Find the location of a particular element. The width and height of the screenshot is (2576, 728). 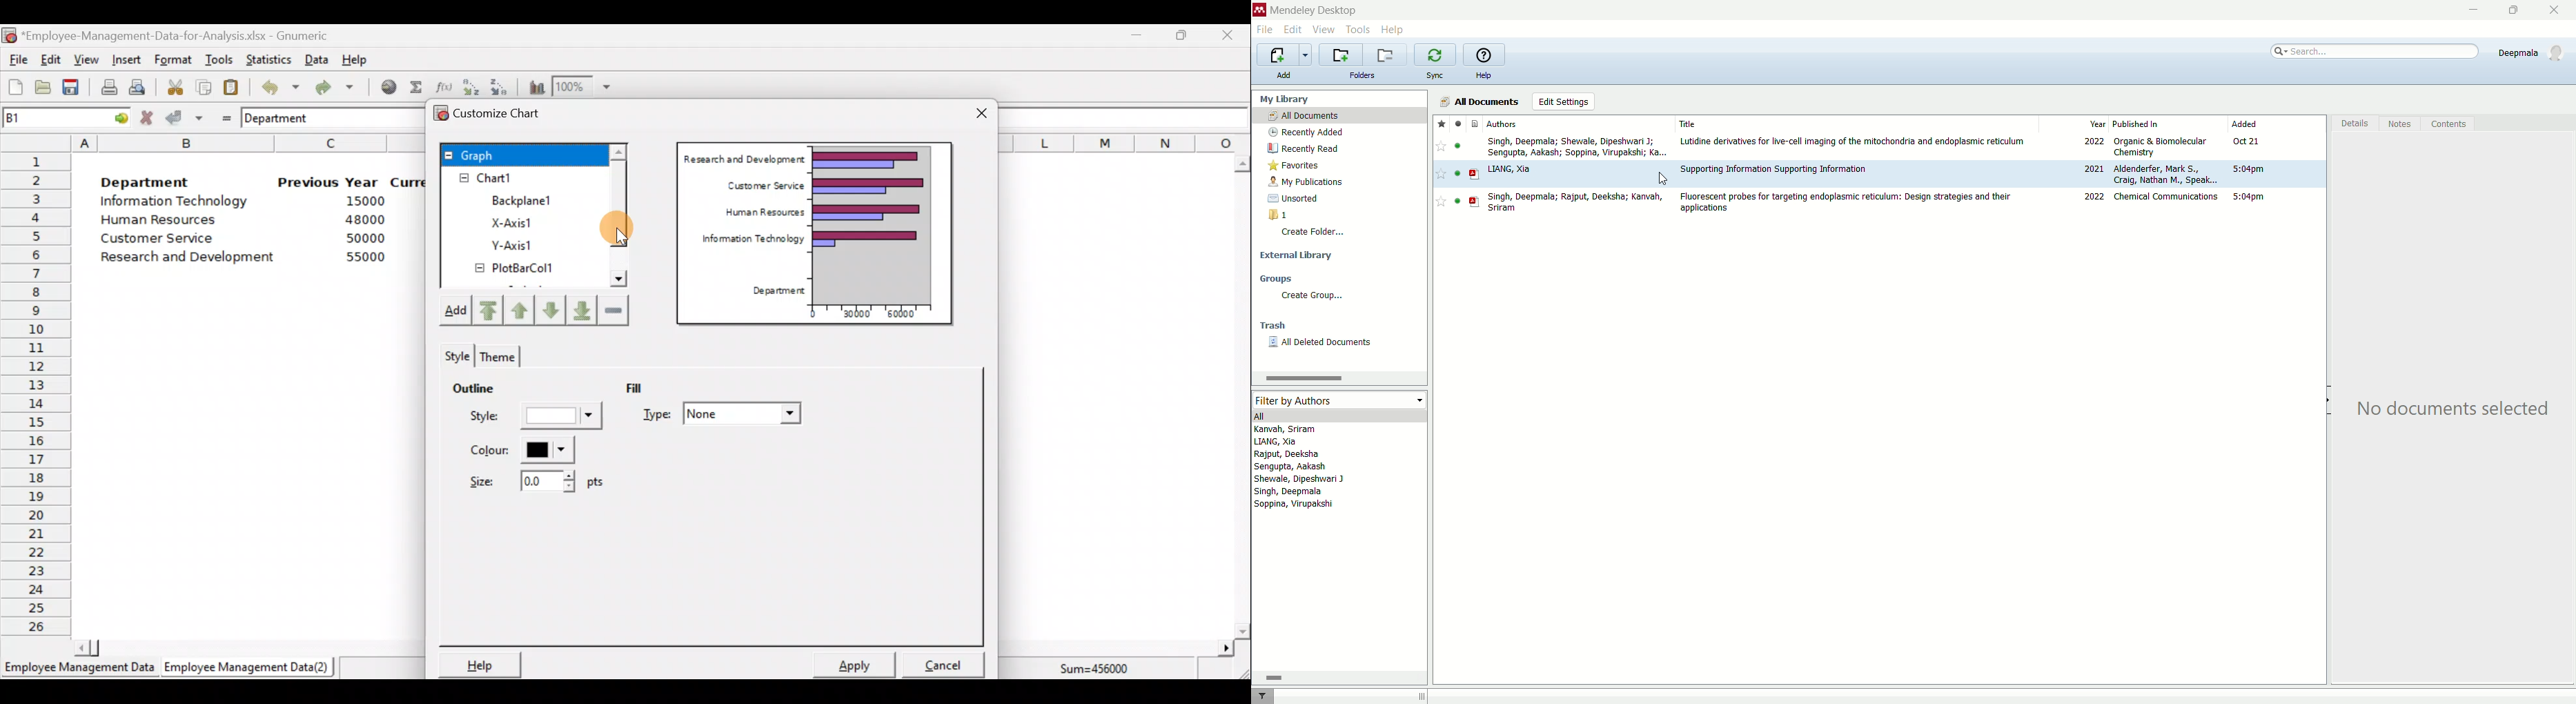

Information Technology is located at coordinates (176, 201).